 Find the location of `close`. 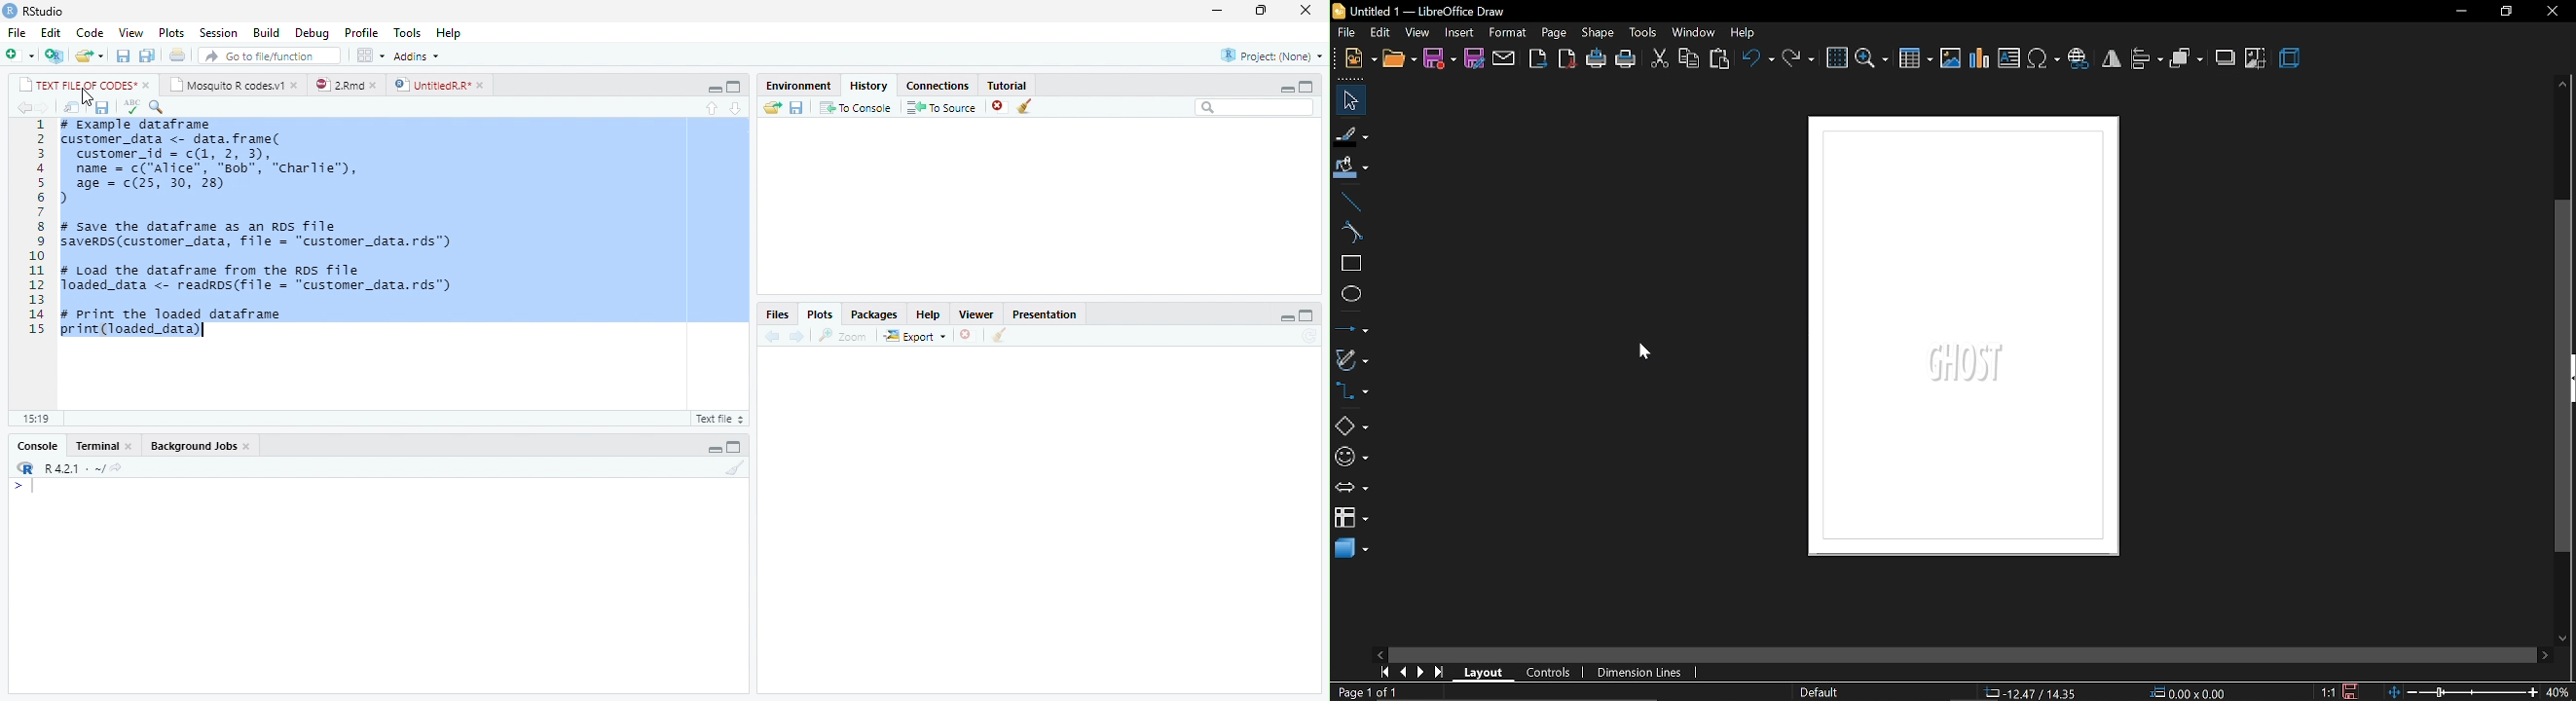

close is located at coordinates (2553, 13).